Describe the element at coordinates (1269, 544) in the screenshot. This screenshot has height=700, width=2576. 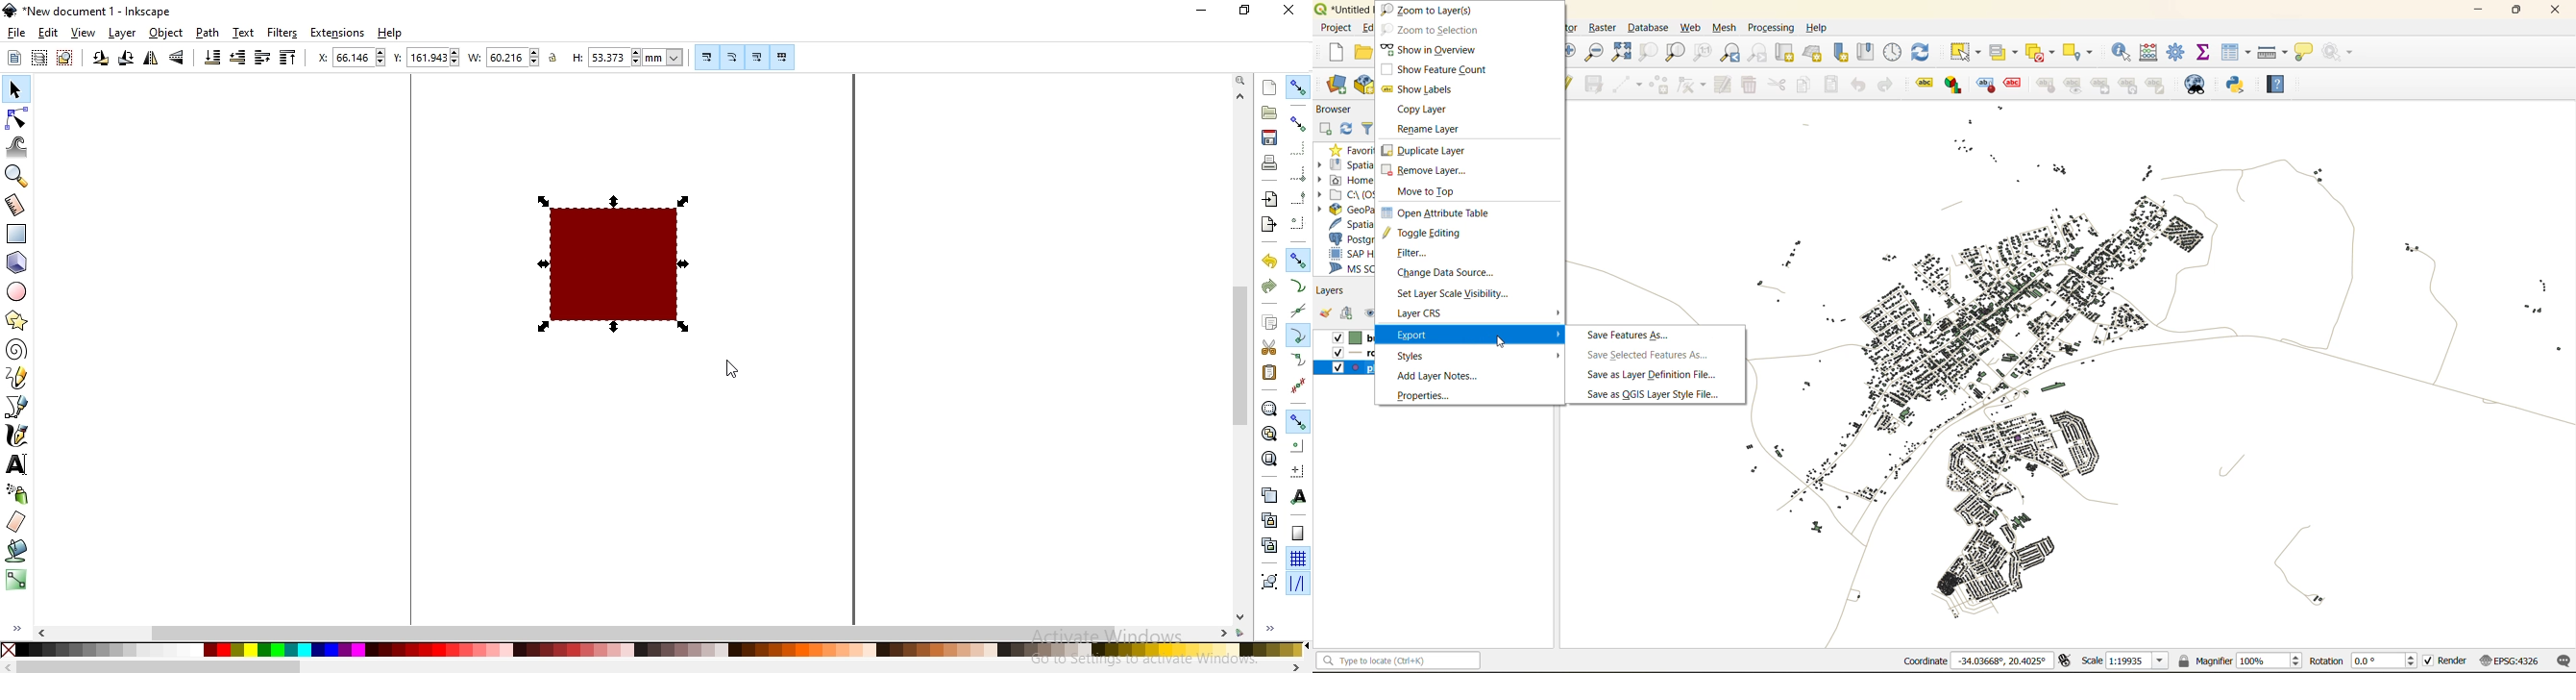
I see `cut the selected clones` at that location.